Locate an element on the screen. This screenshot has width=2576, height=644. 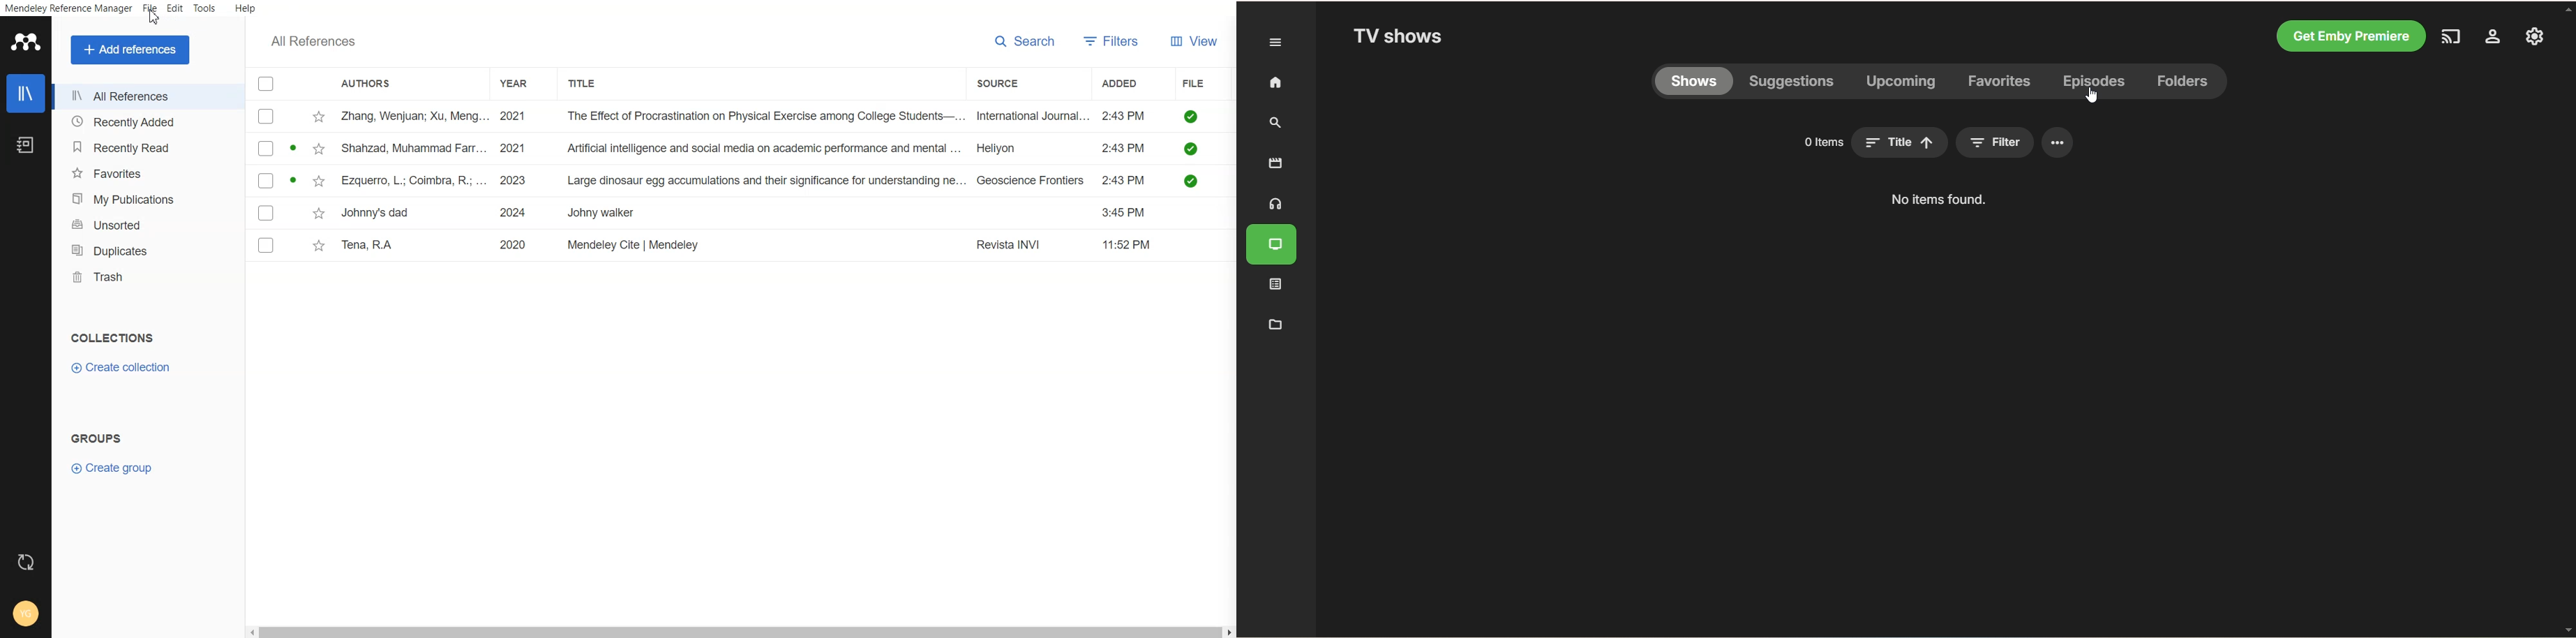
Ezquerro, L.; Coimbra, R; ... is located at coordinates (414, 180).